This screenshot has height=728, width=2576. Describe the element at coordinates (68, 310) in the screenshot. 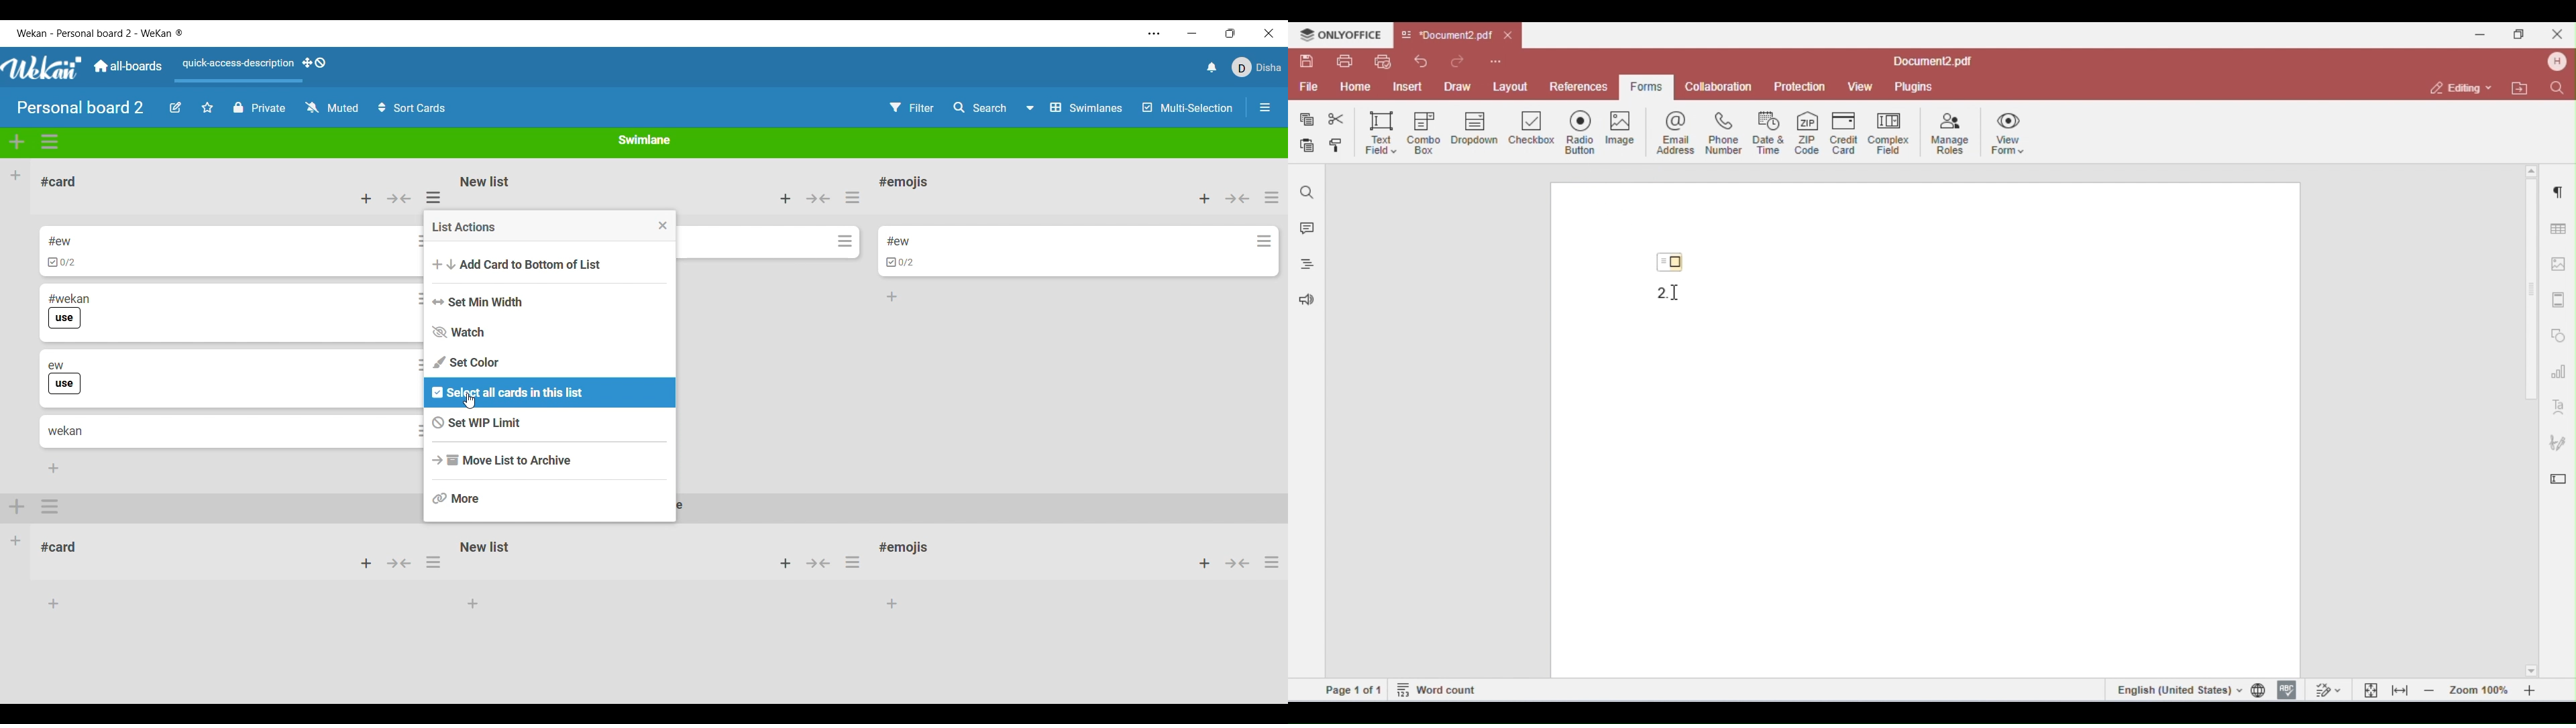

I see `Card name and label` at that location.